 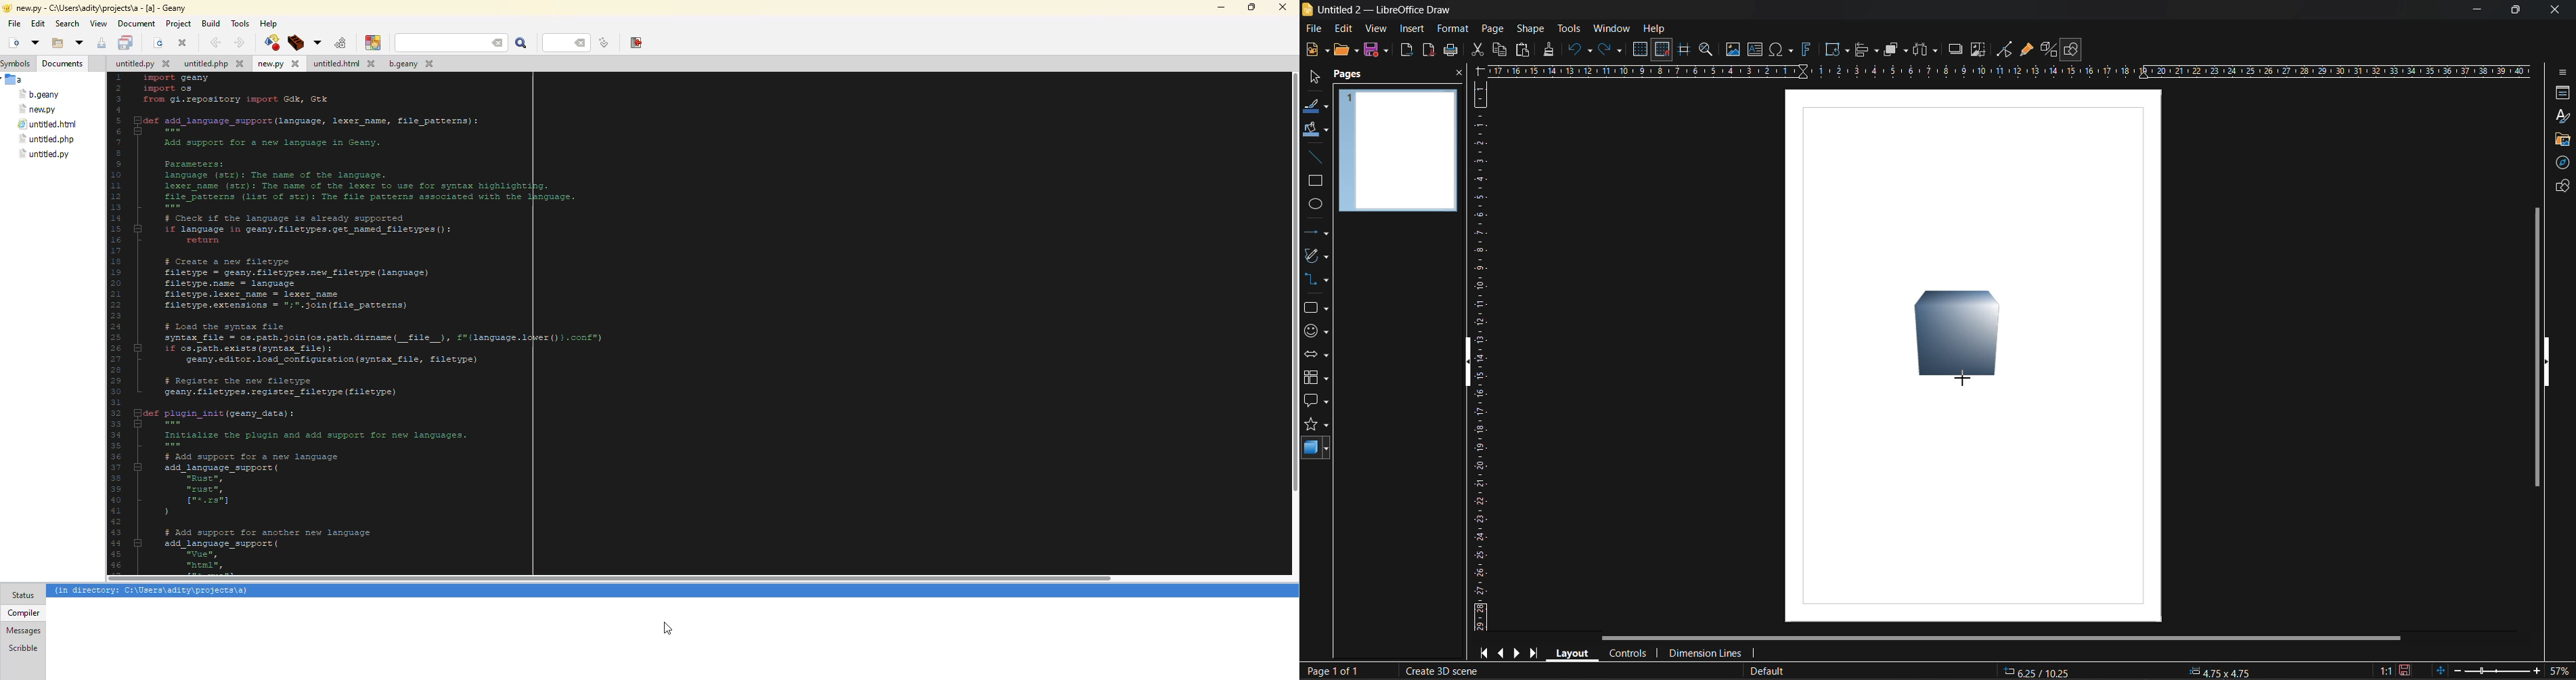 What do you see at coordinates (1927, 49) in the screenshot?
I see `distribute` at bounding box center [1927, 49].